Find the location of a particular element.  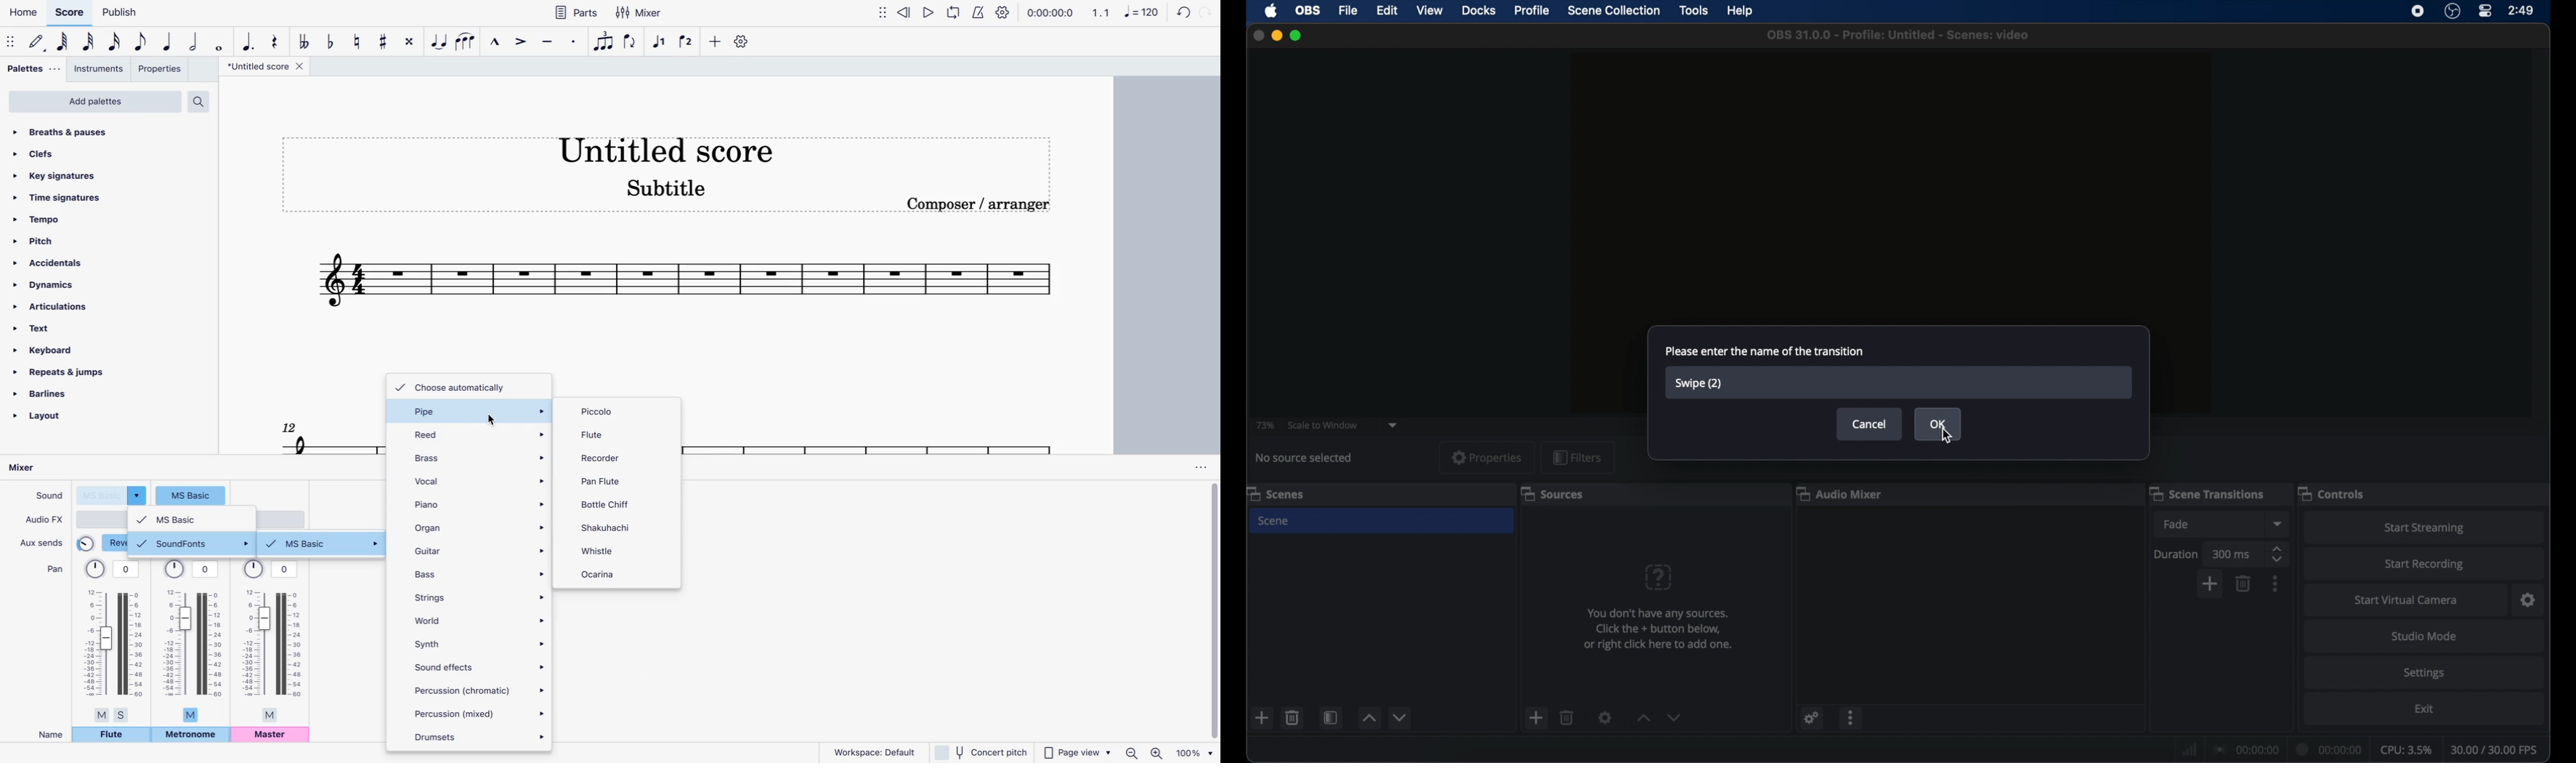

minimize is located at coordinates (1276, 35).